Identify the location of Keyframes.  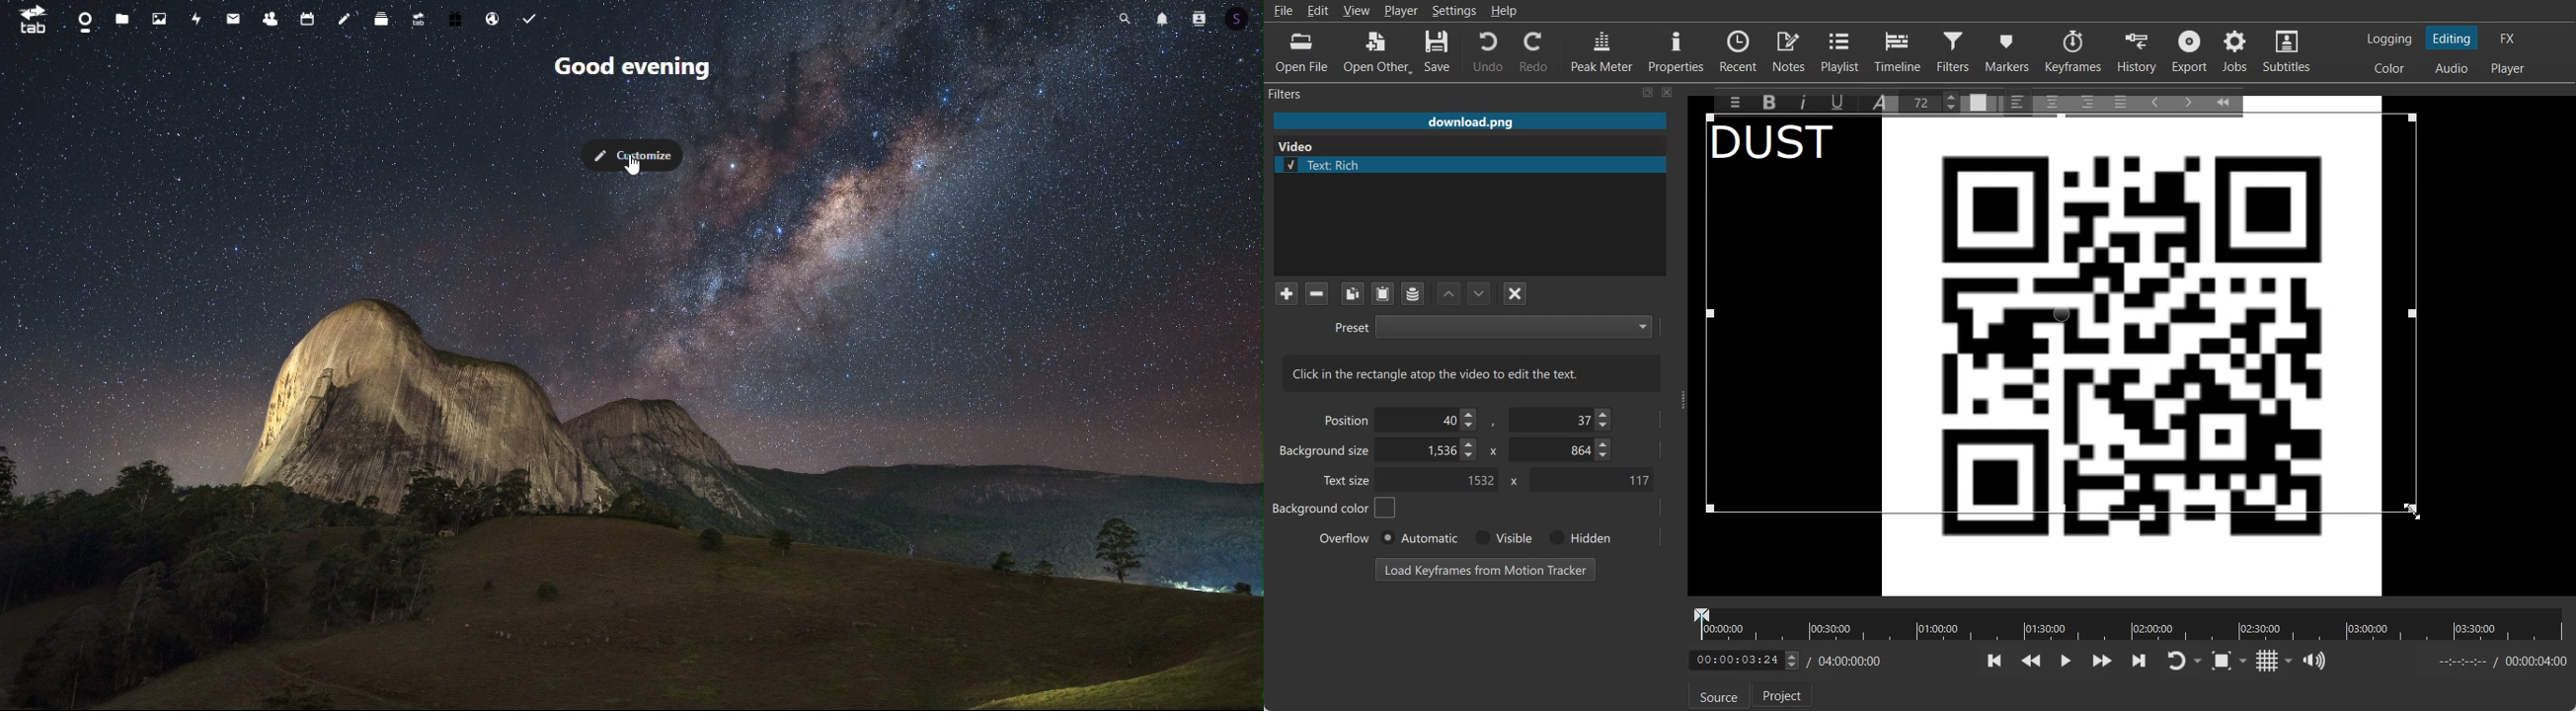
(2073, 50).